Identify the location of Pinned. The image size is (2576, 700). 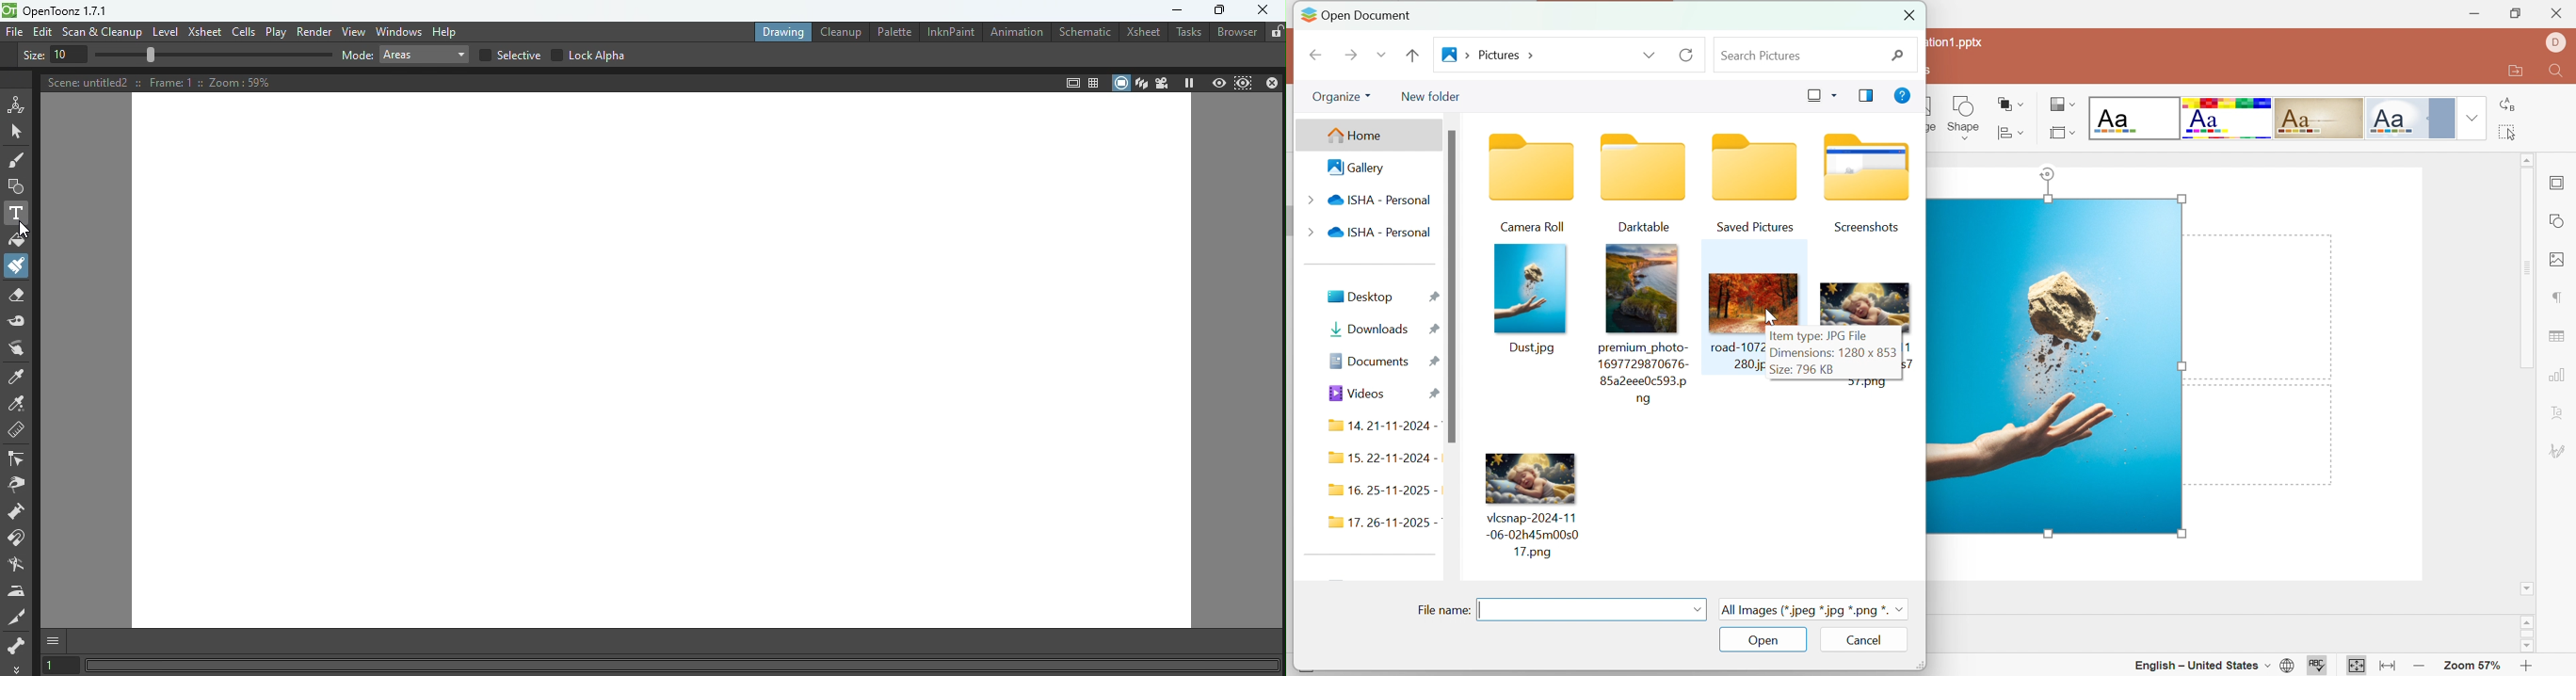
(1432, 298).